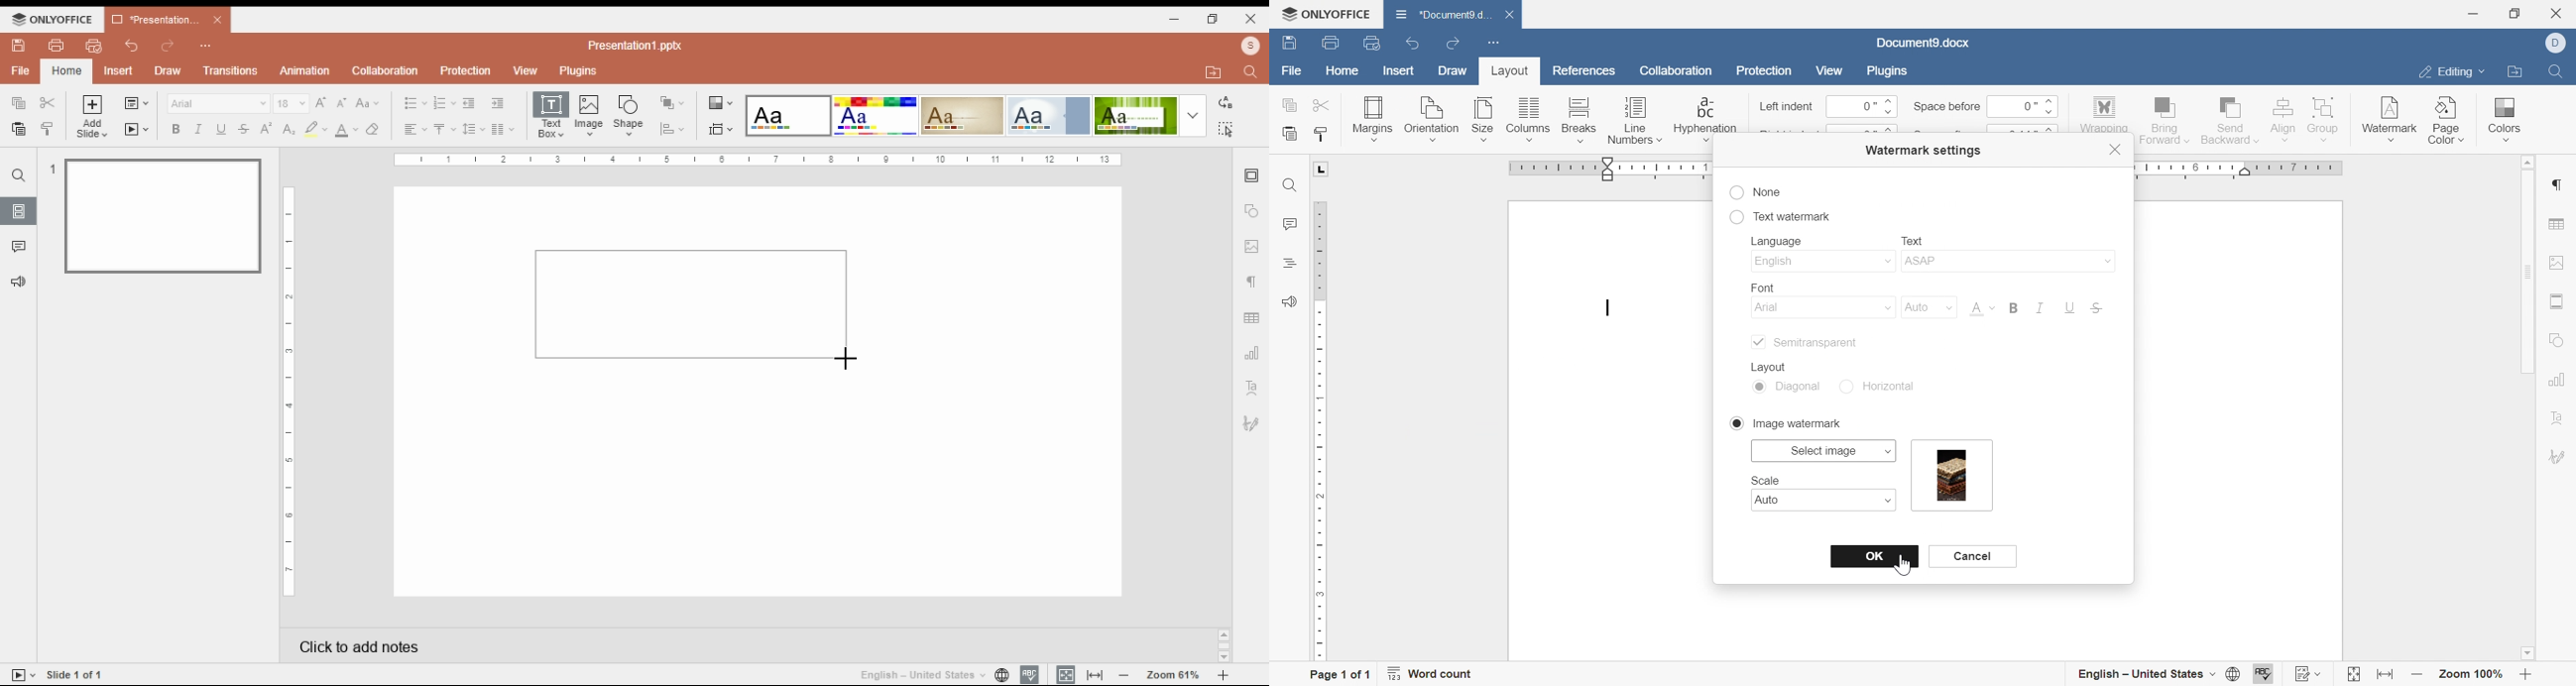 Image resolution: width=2576 pixels, height=700 pixels. What do you see at coordinates (1135, 116) in the screenshot?
I see `color theme` at bounding box center [1135, 116].